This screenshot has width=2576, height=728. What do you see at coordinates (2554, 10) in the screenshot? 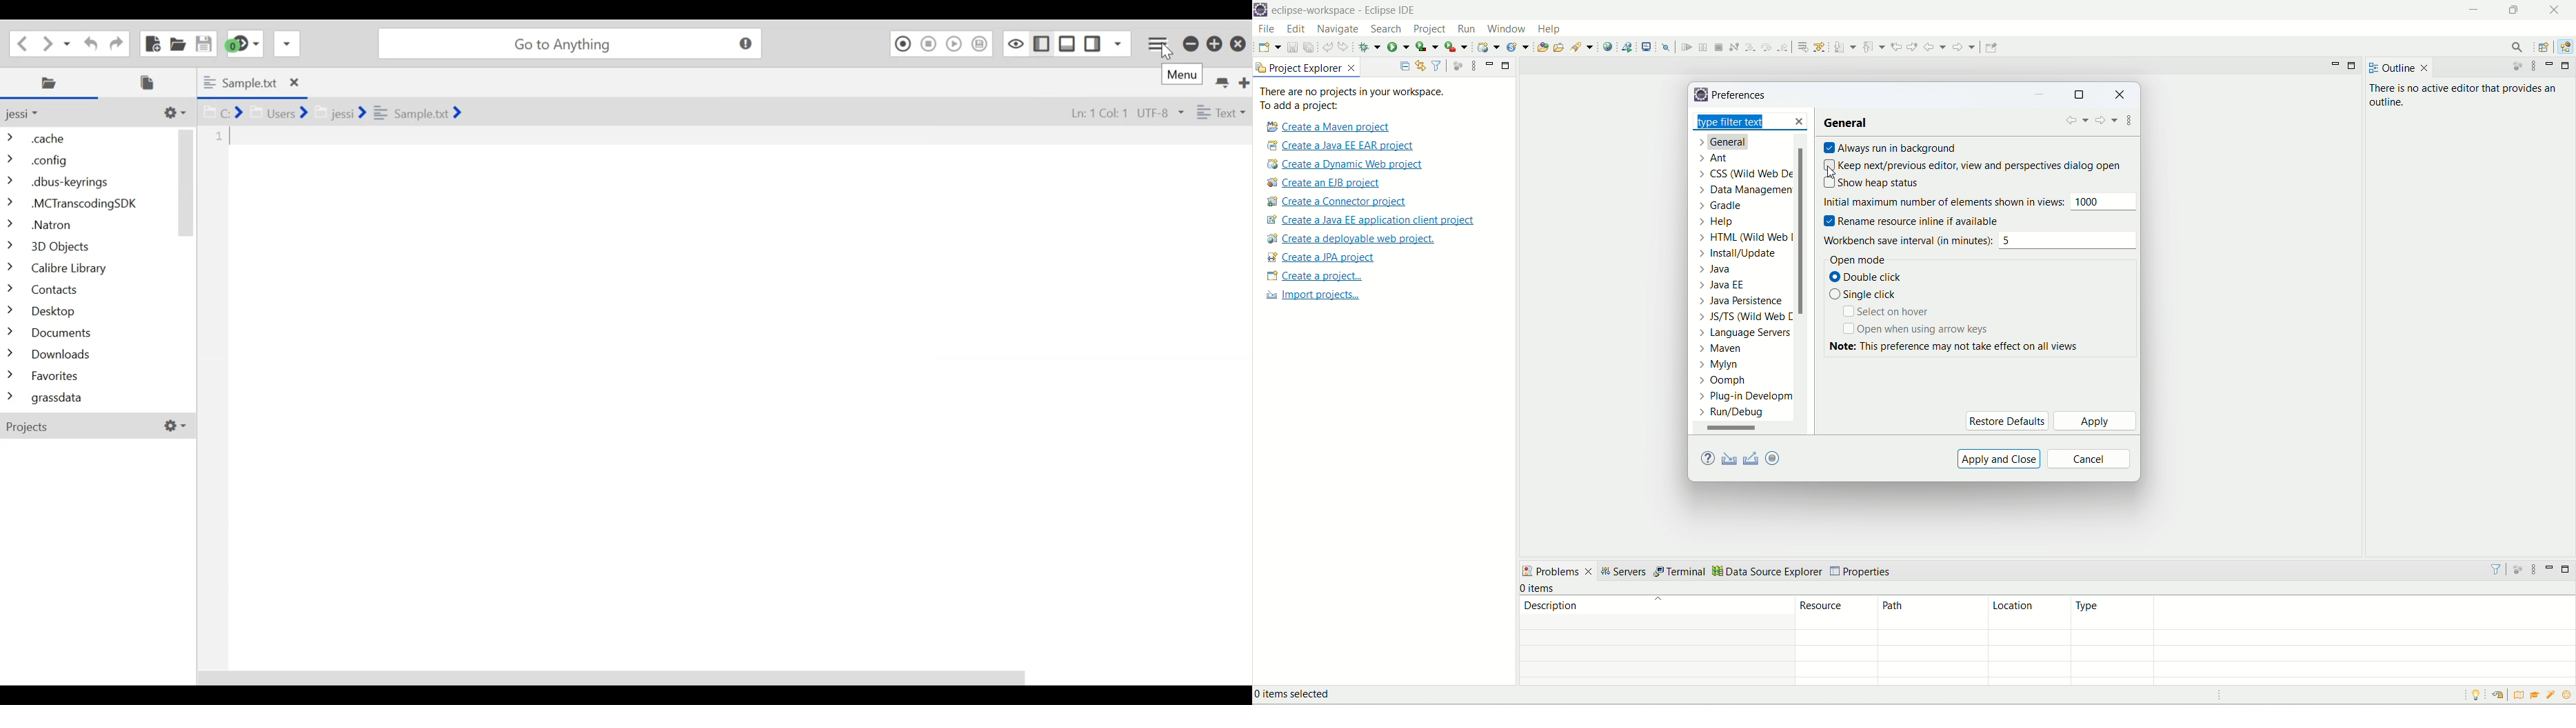
I see `close` at bounding box center [2554, 10].